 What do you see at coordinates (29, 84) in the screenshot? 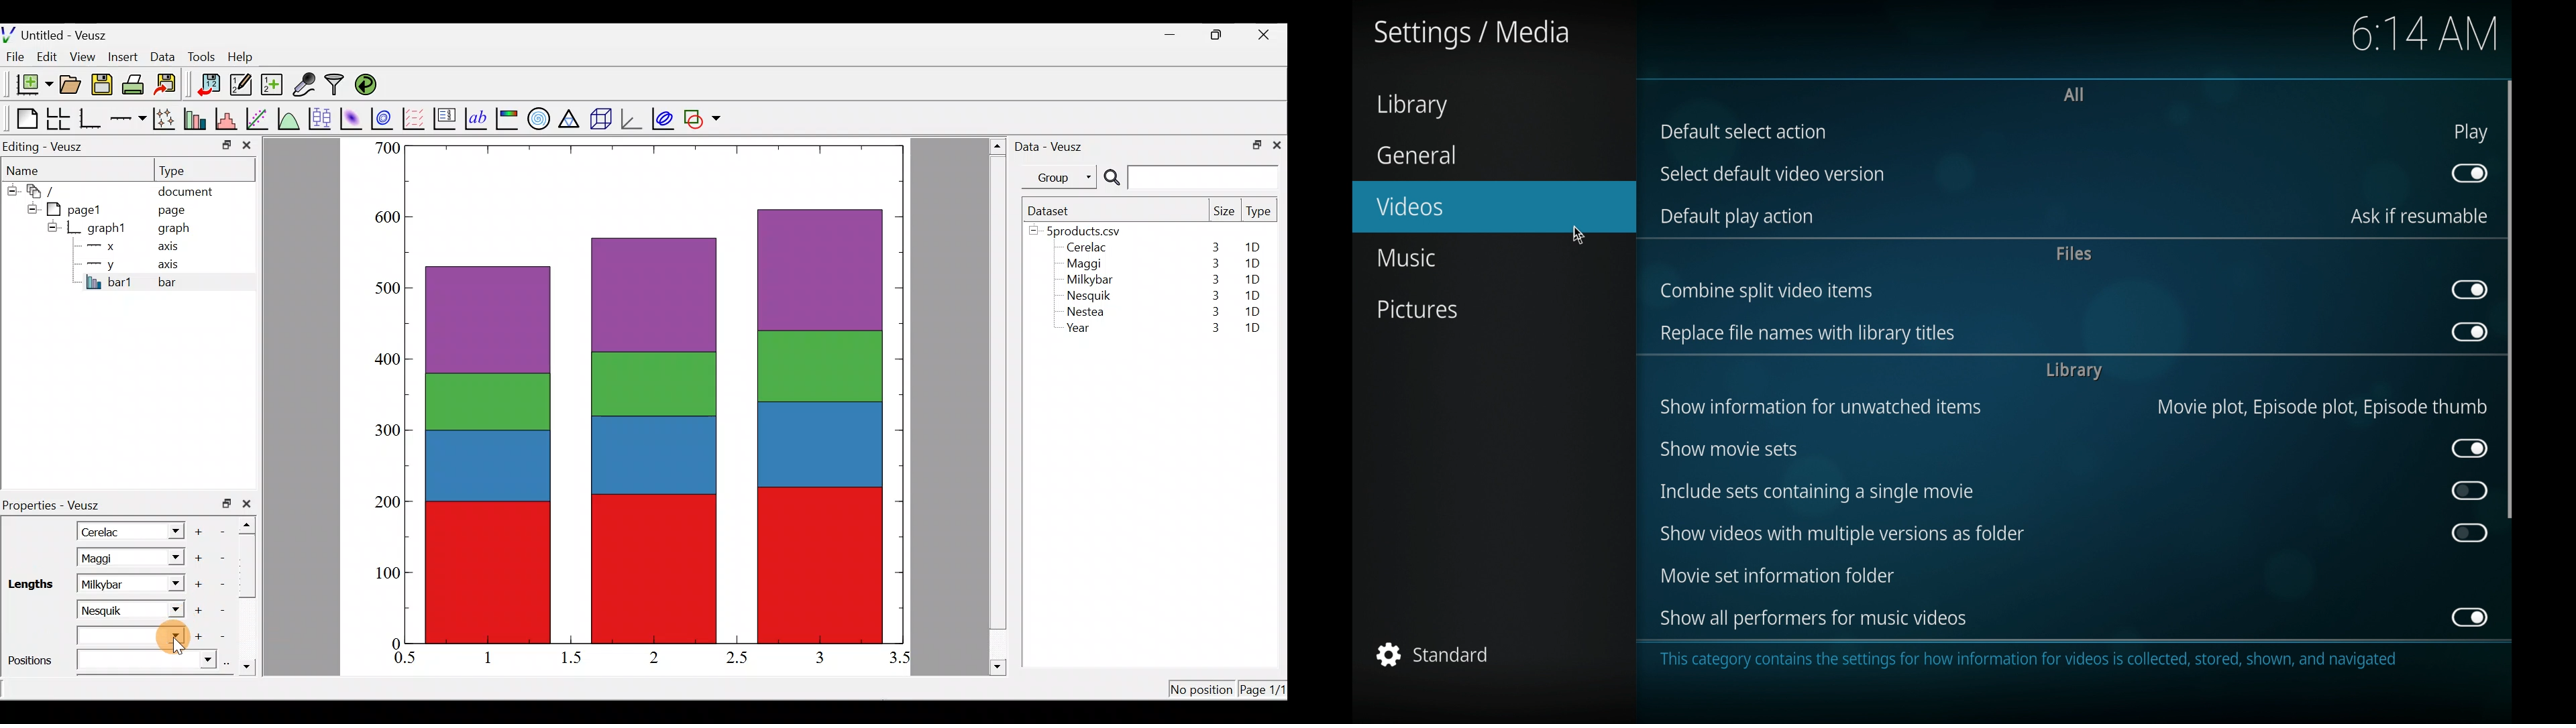
I see `New document` at bounding box center [29, 84].